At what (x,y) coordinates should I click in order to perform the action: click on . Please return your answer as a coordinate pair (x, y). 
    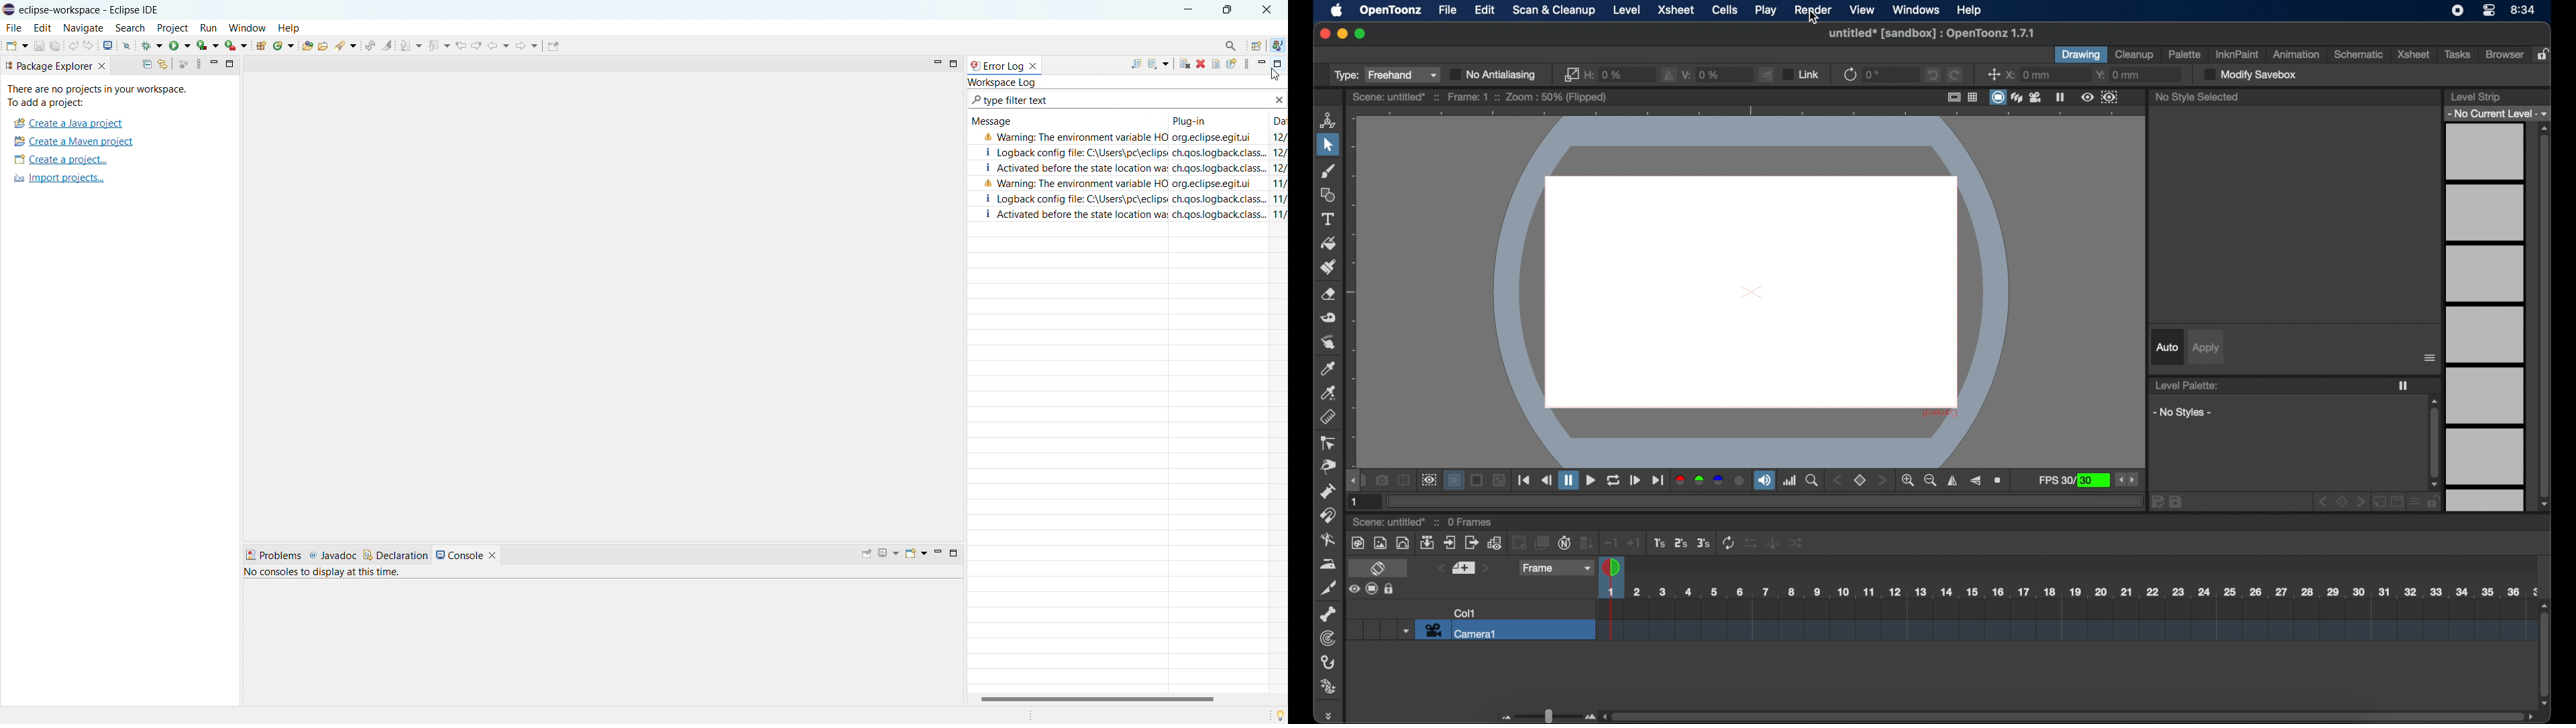
    Looking at the image, I should click on (1657, 483).